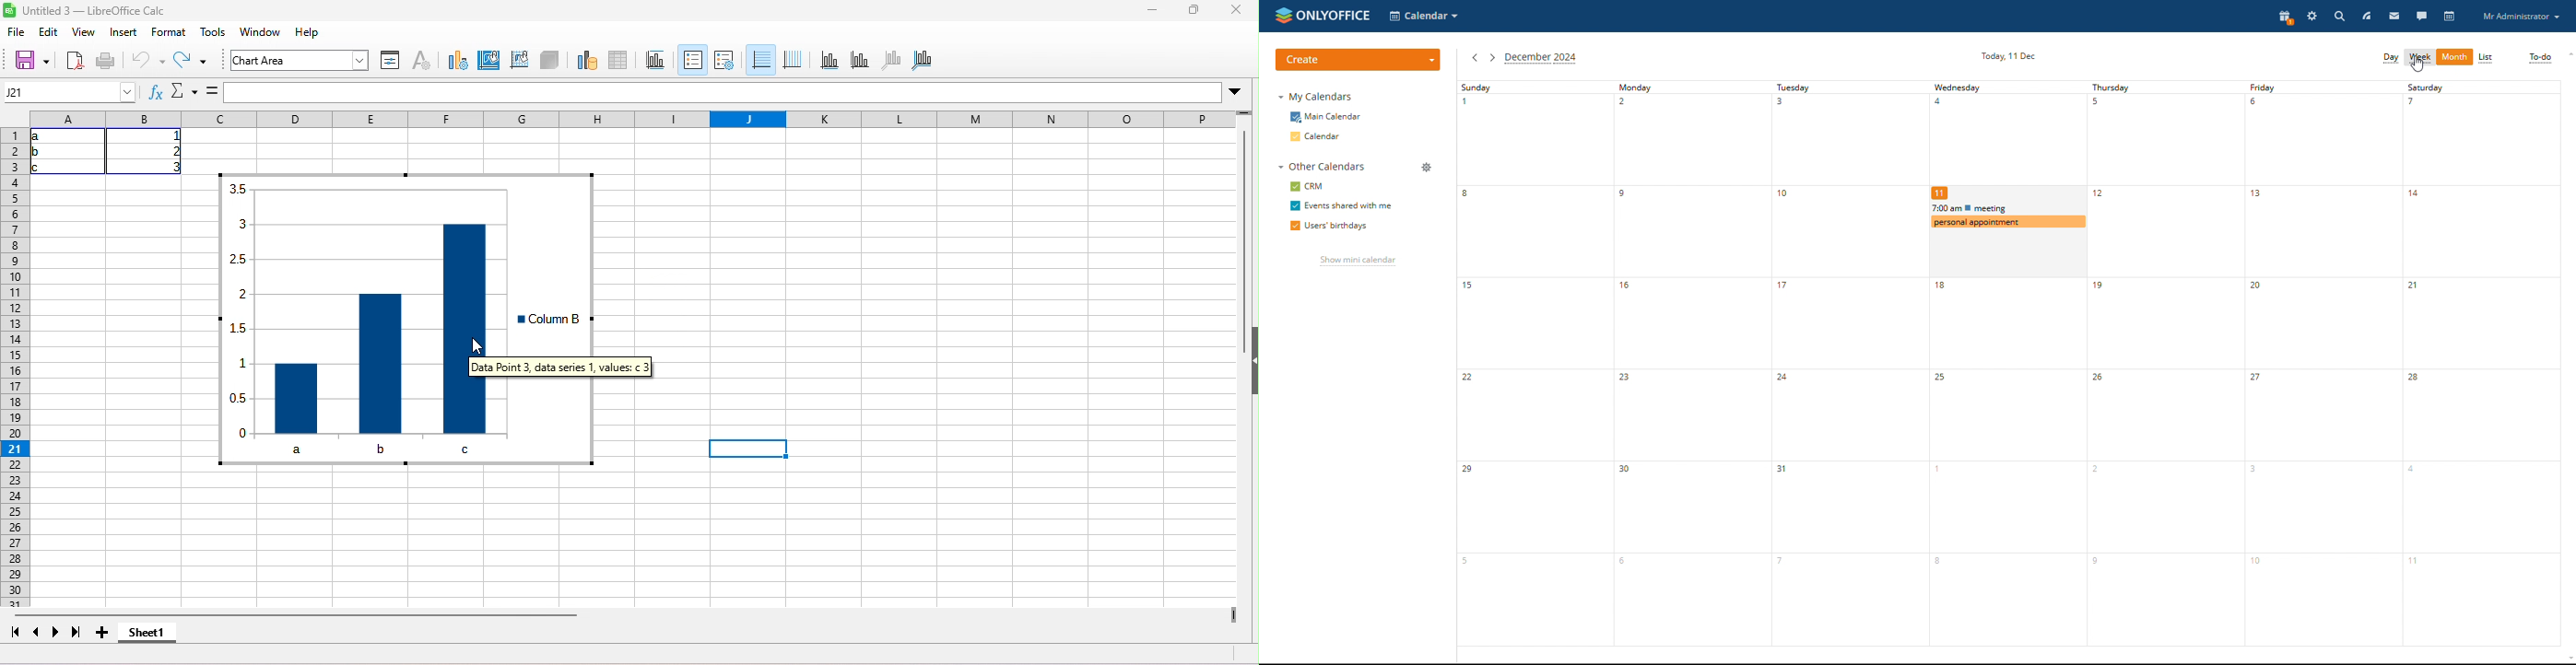  I want to click on titles, so click(656, 60).